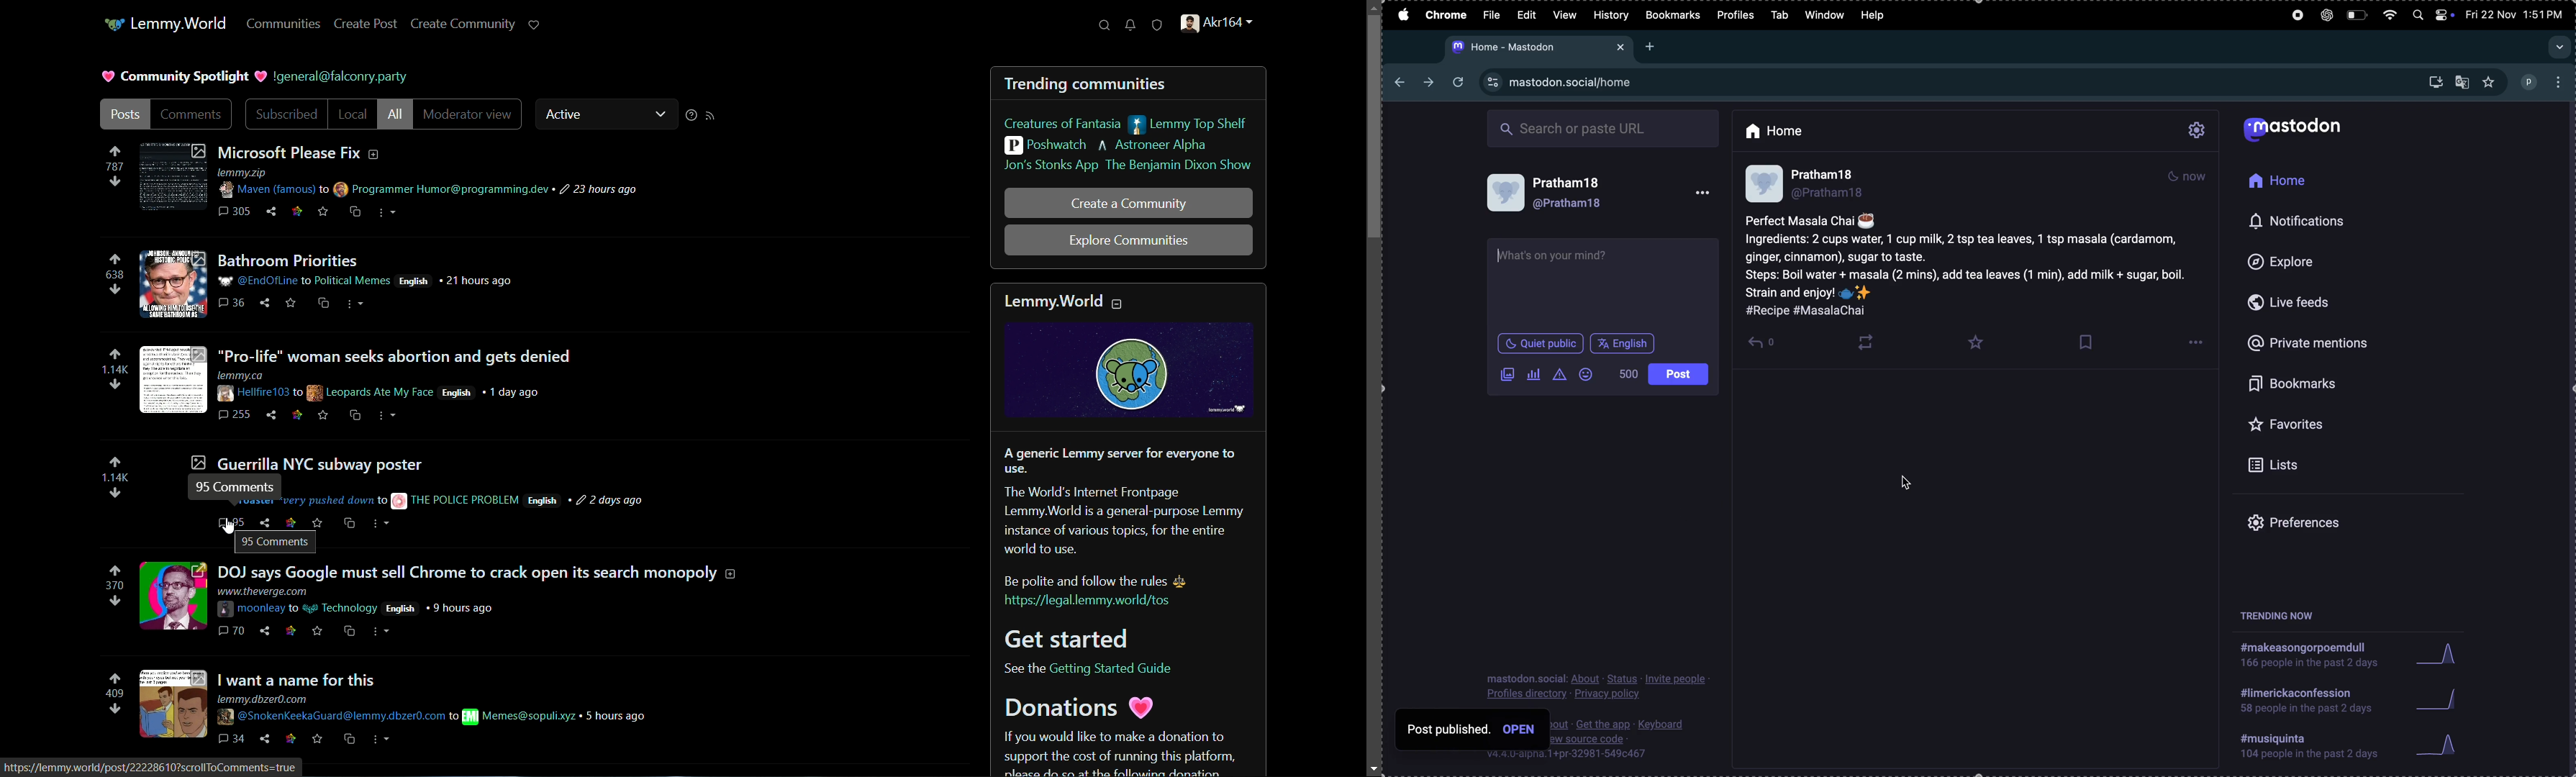  What do you see at coordinates (1461, 85) in the screenshot?
I see `refresh` at bounding box center [1461, 85].